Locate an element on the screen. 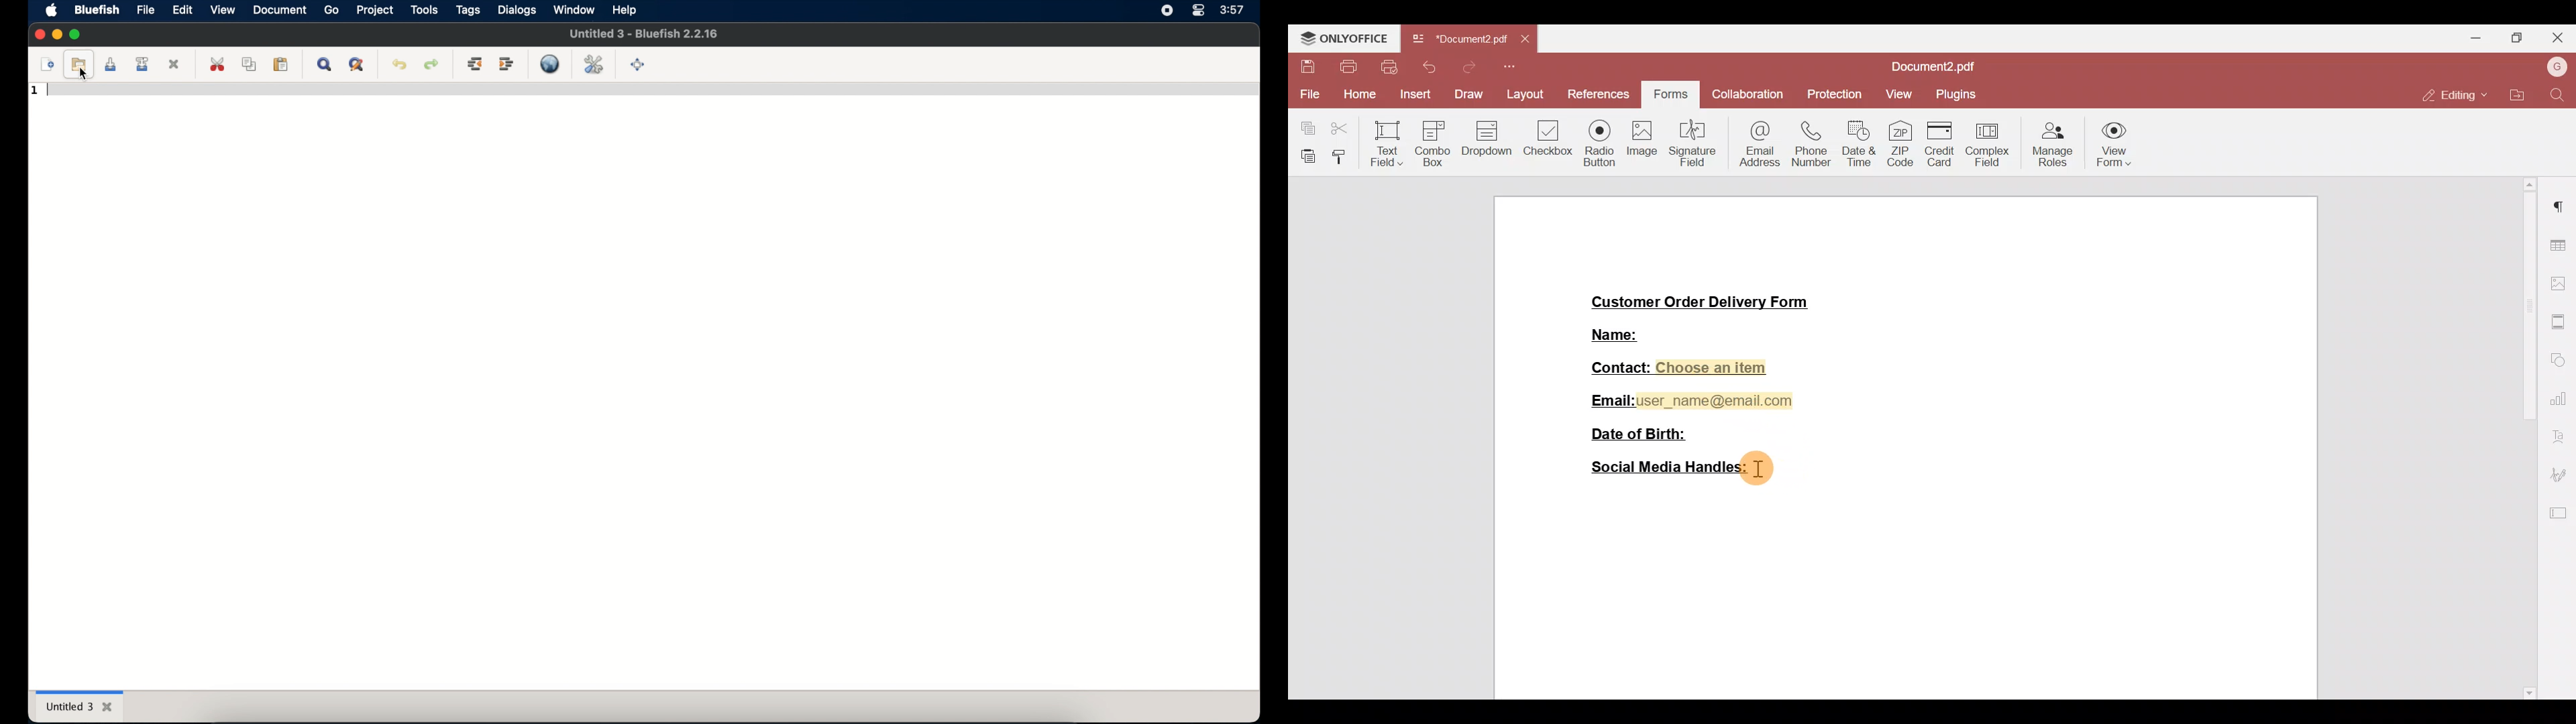 Image resolution: width=2576 pixels, height=728 pixels. Signature field is located at coordinates (1689, 142).